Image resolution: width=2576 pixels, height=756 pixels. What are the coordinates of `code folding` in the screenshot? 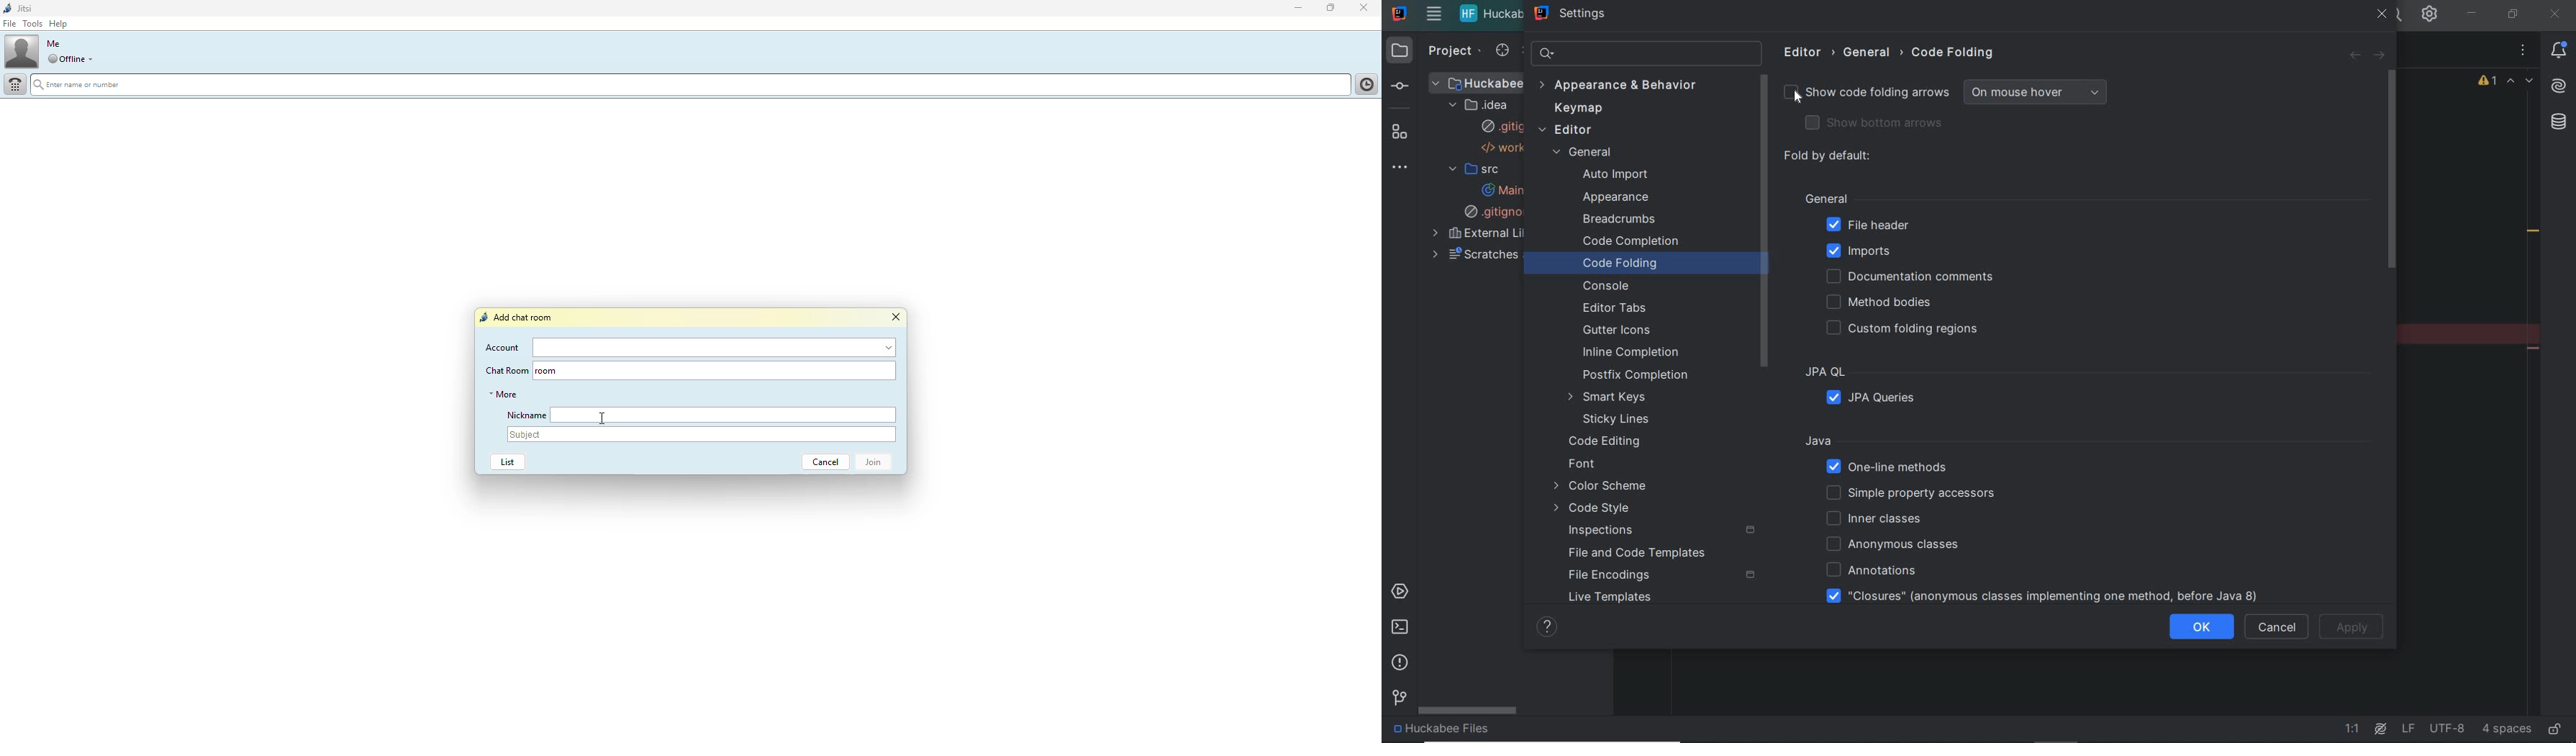 It's located at (1956, 53).